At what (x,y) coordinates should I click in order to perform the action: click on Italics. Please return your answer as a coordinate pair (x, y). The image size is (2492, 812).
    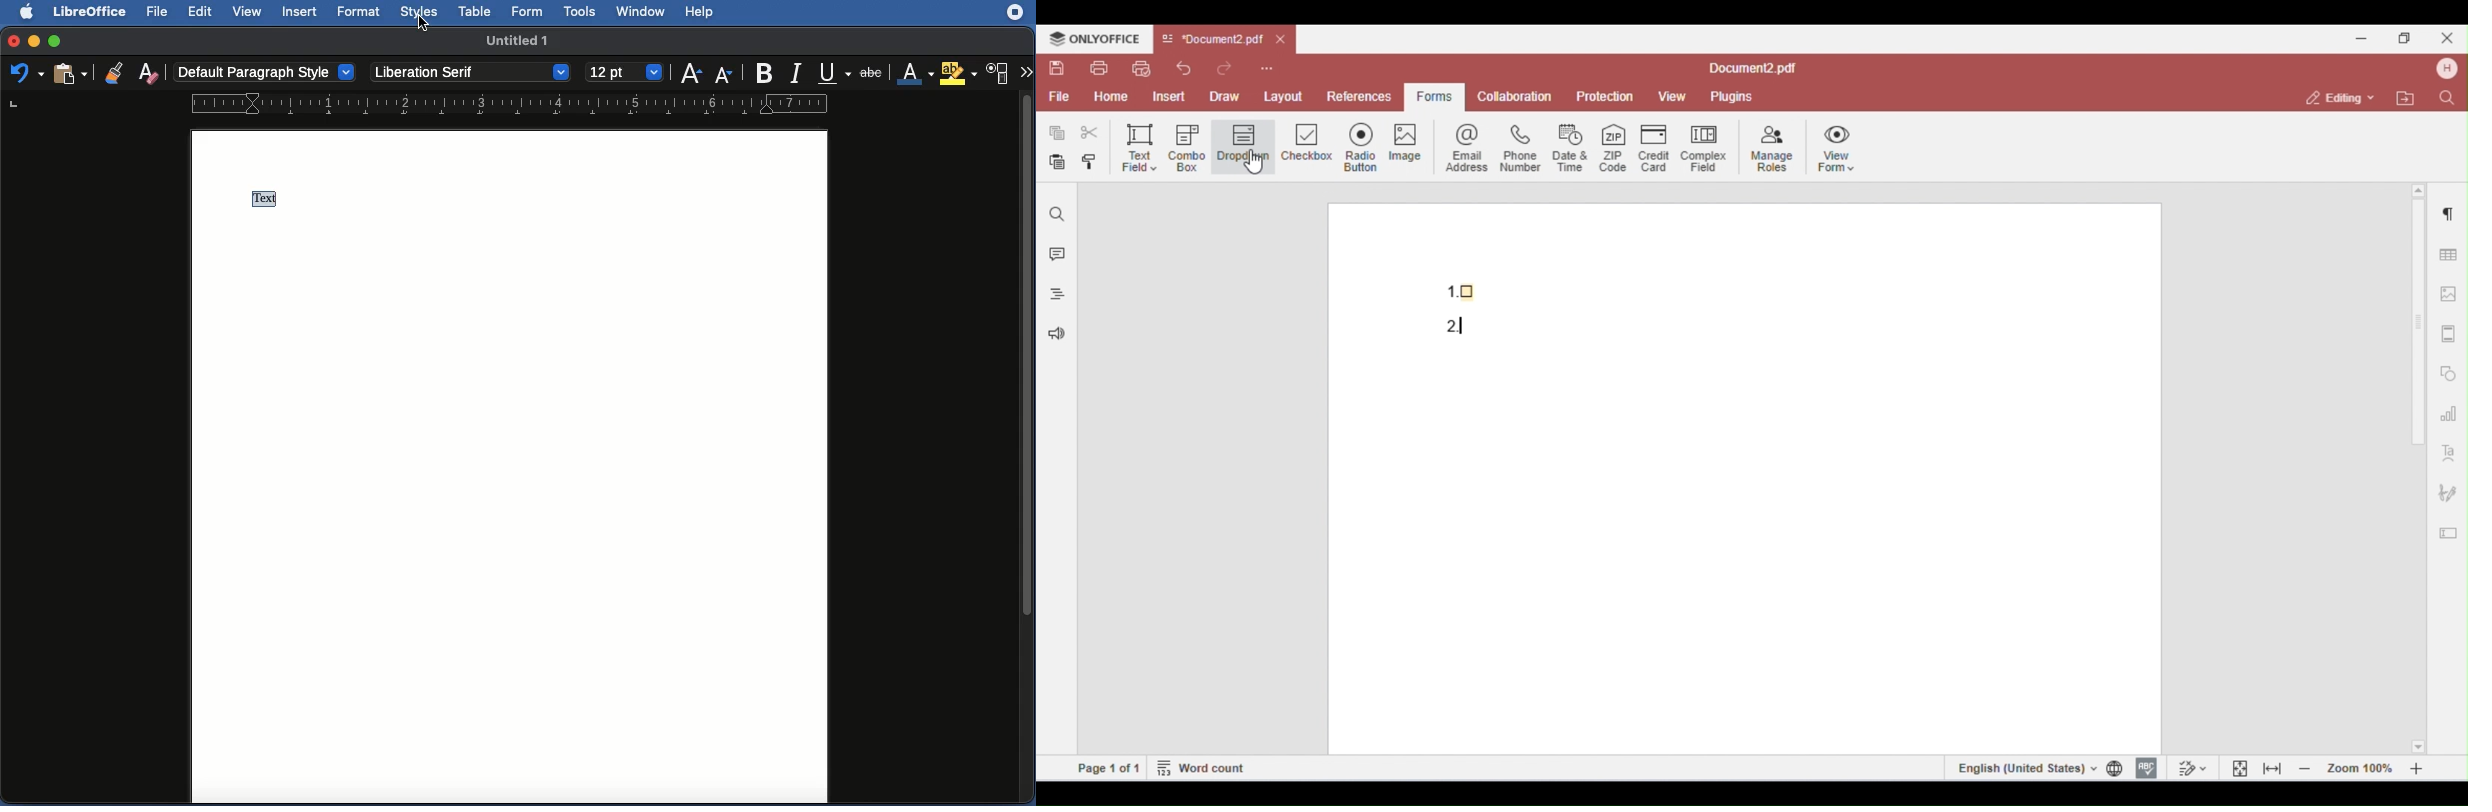
    Looking at the image, I should click on (797, 74).